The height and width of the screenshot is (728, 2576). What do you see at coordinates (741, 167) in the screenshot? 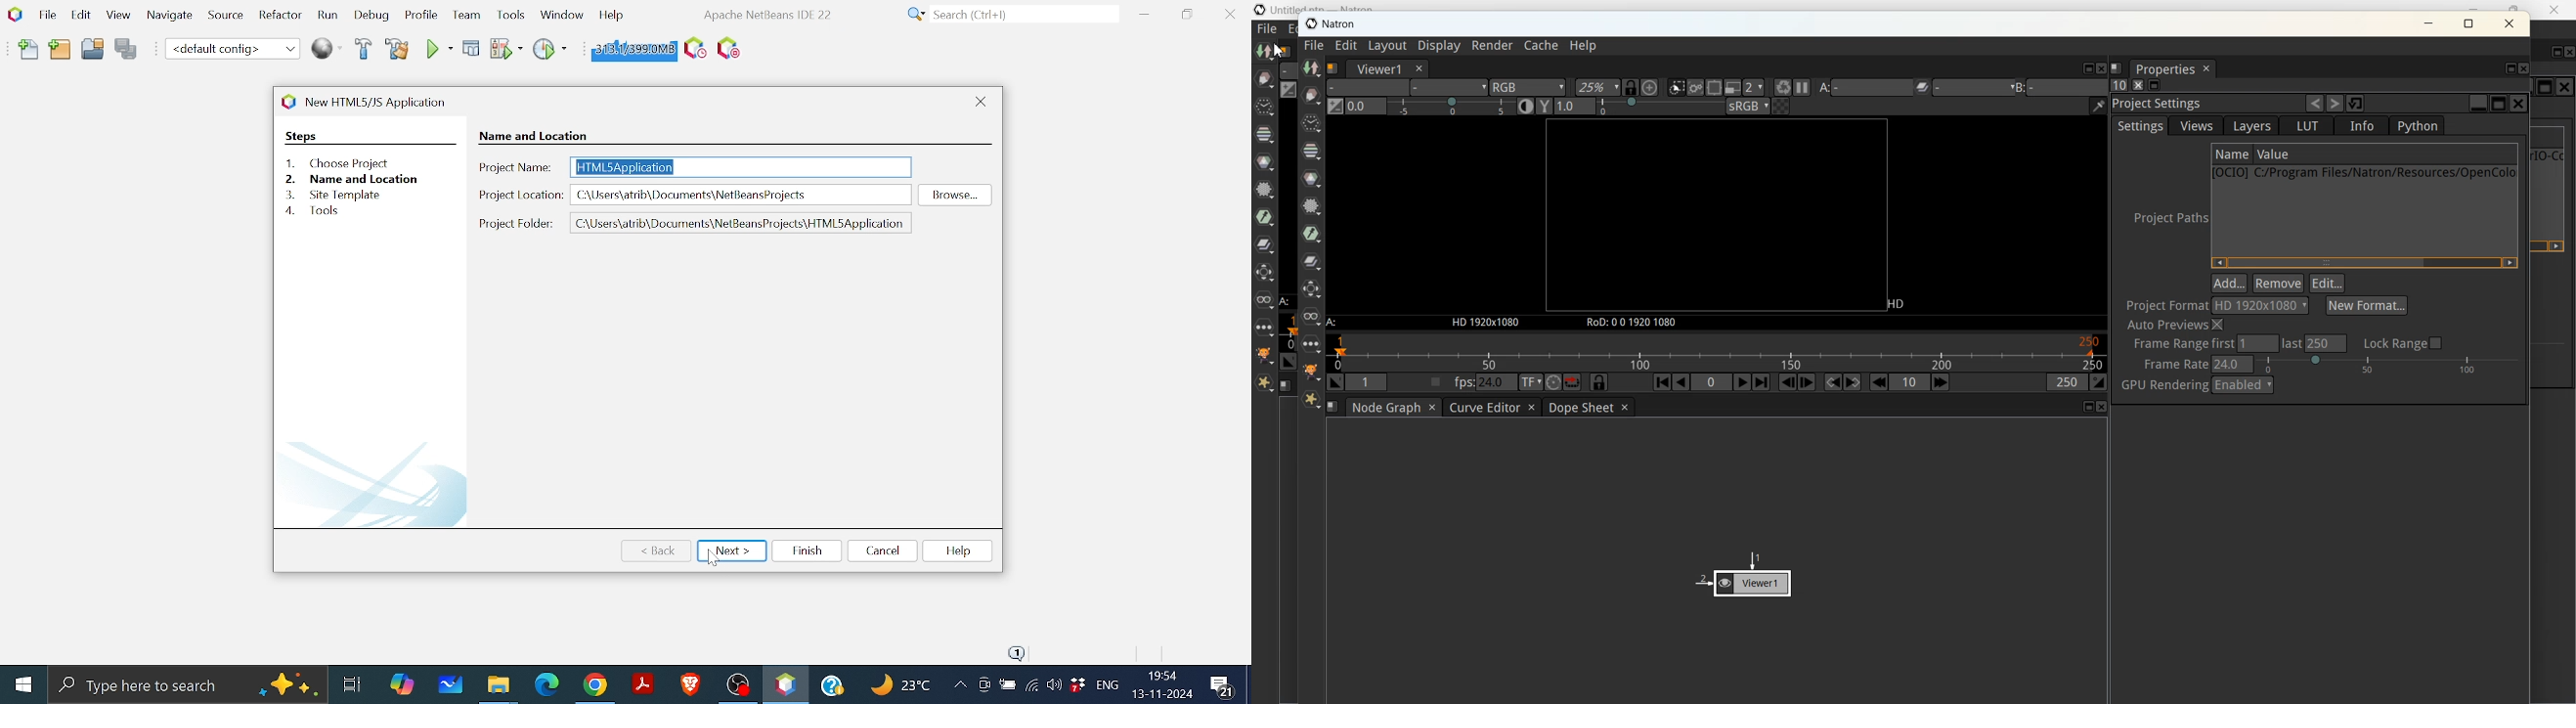
I see `Project name` at bounding box center [741, 167].